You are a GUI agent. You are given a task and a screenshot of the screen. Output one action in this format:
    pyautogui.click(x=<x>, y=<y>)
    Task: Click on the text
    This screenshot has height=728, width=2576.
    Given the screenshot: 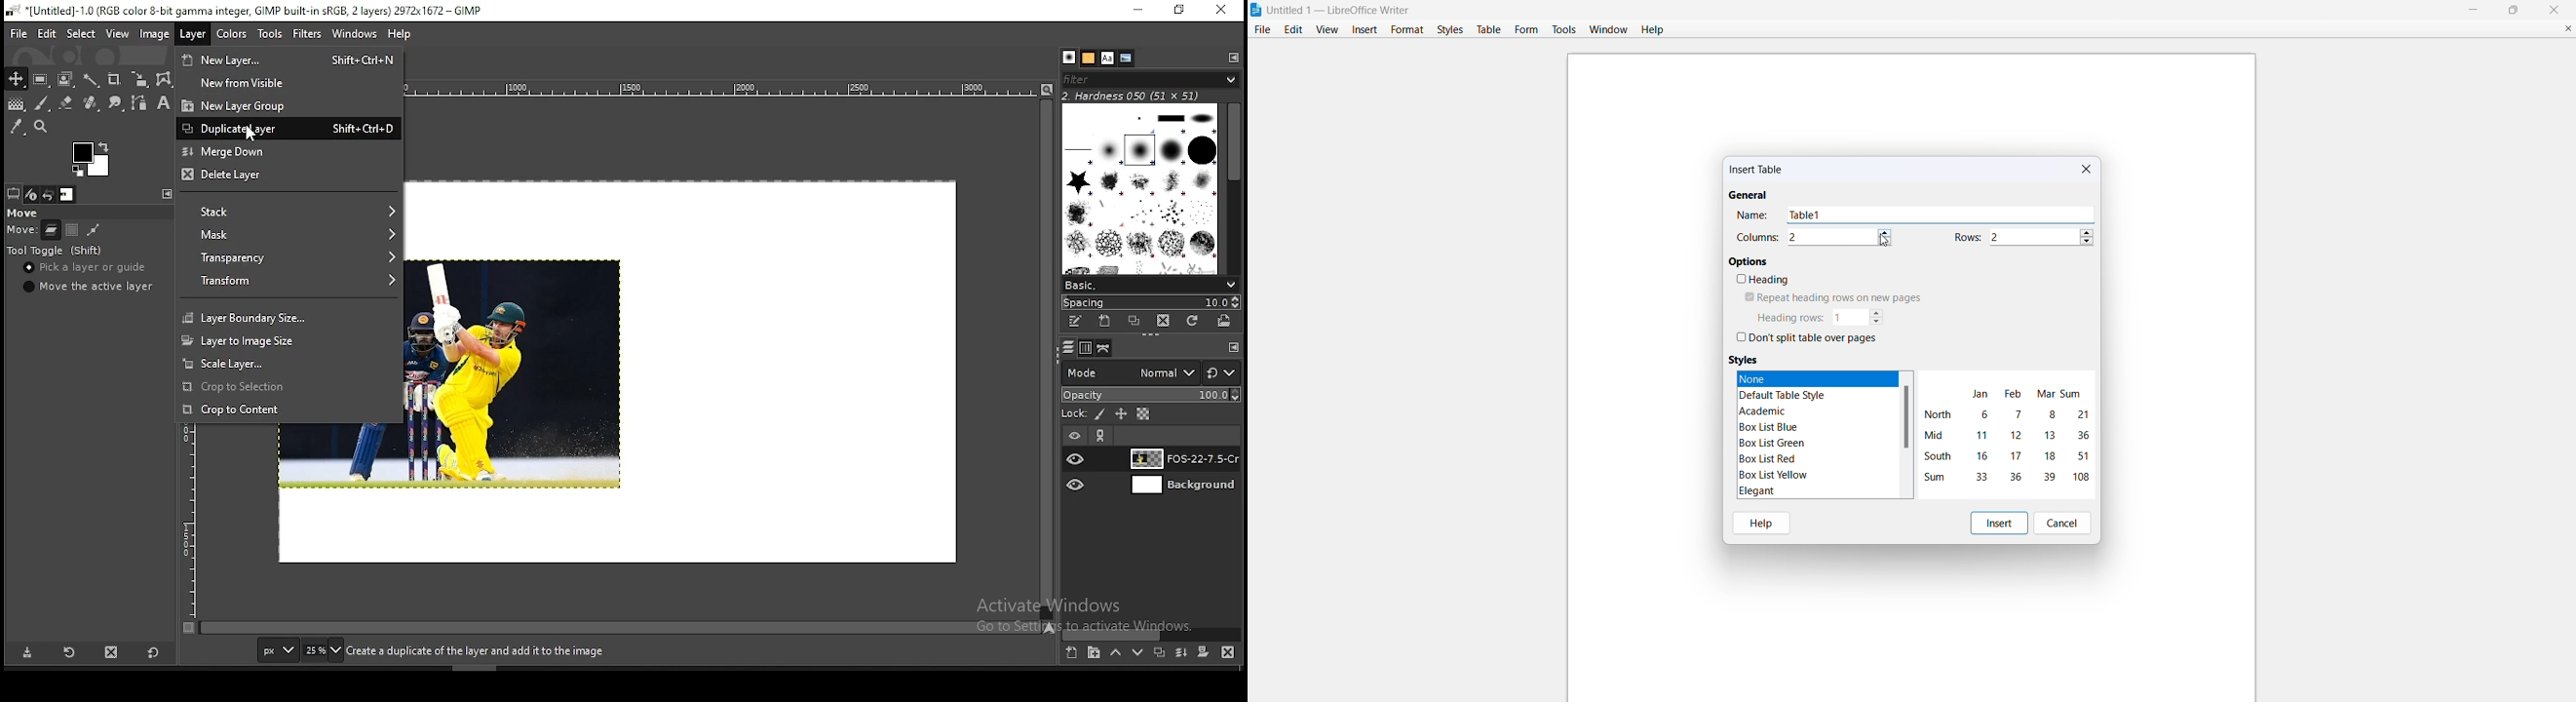 What is the action you would take?
    pyautogui.click(x=1091, y=615)
    